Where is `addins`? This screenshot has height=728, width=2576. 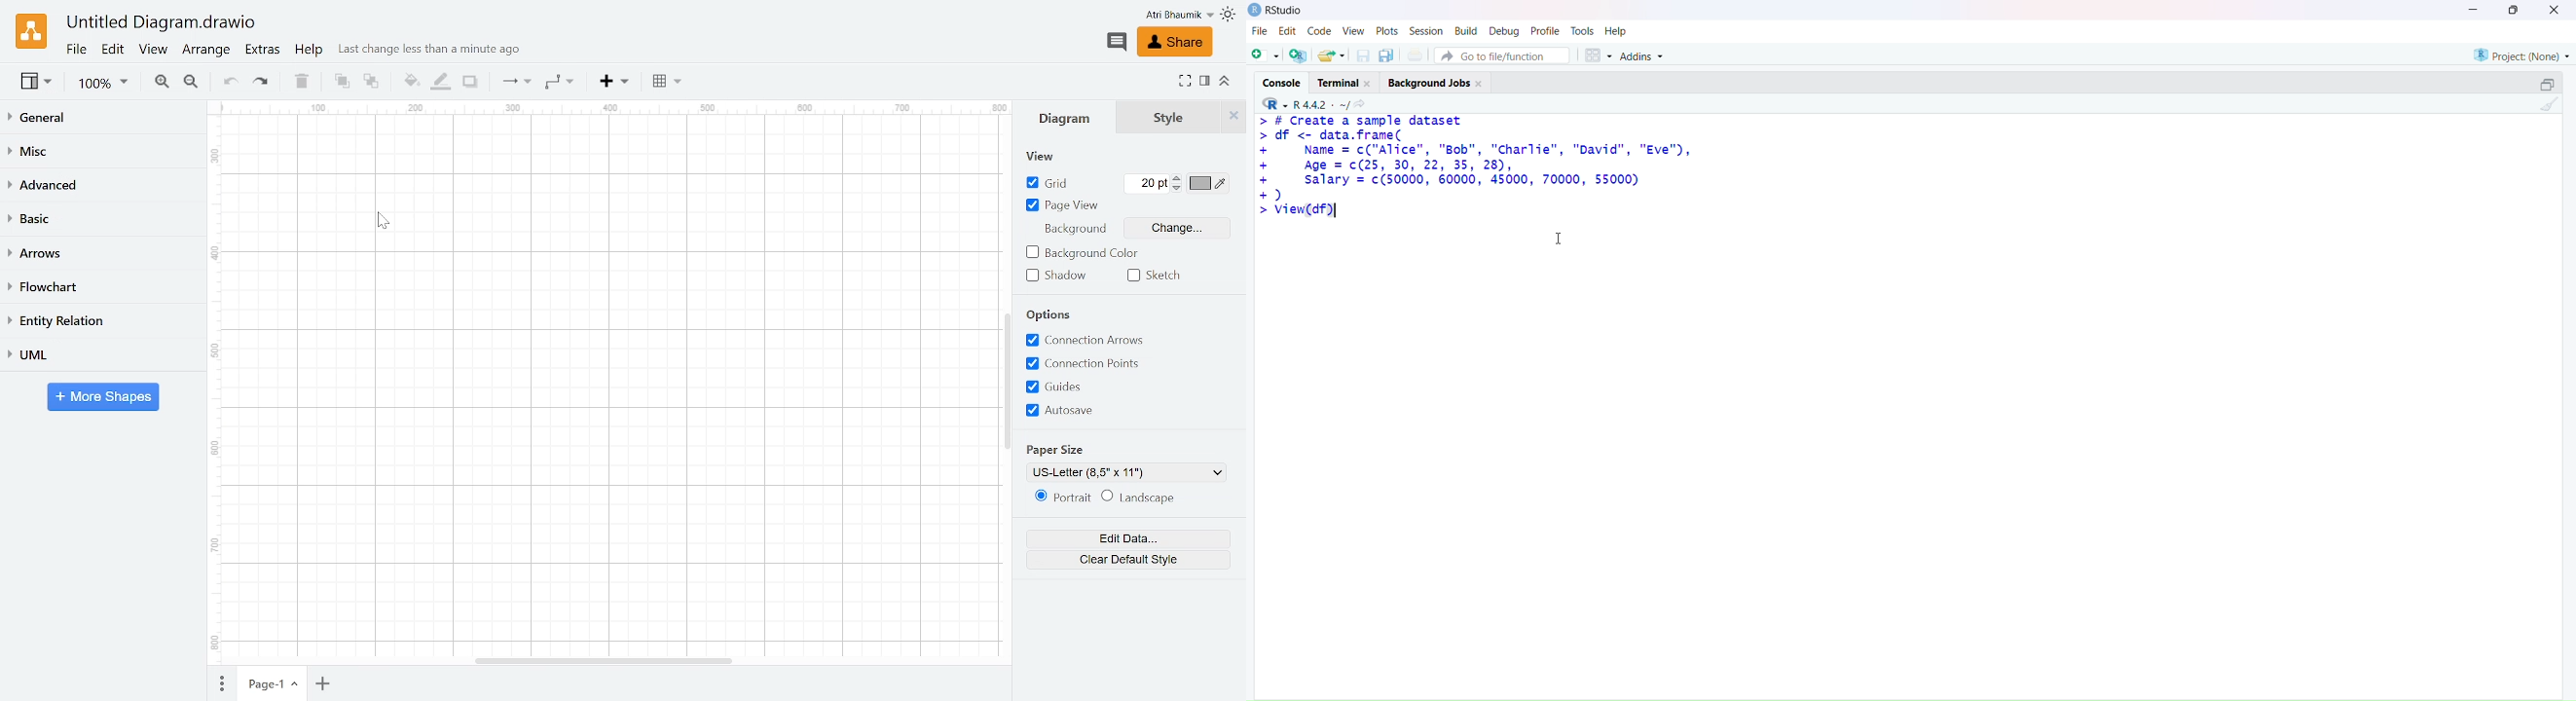
addins is located at coordinates (1646, 57).